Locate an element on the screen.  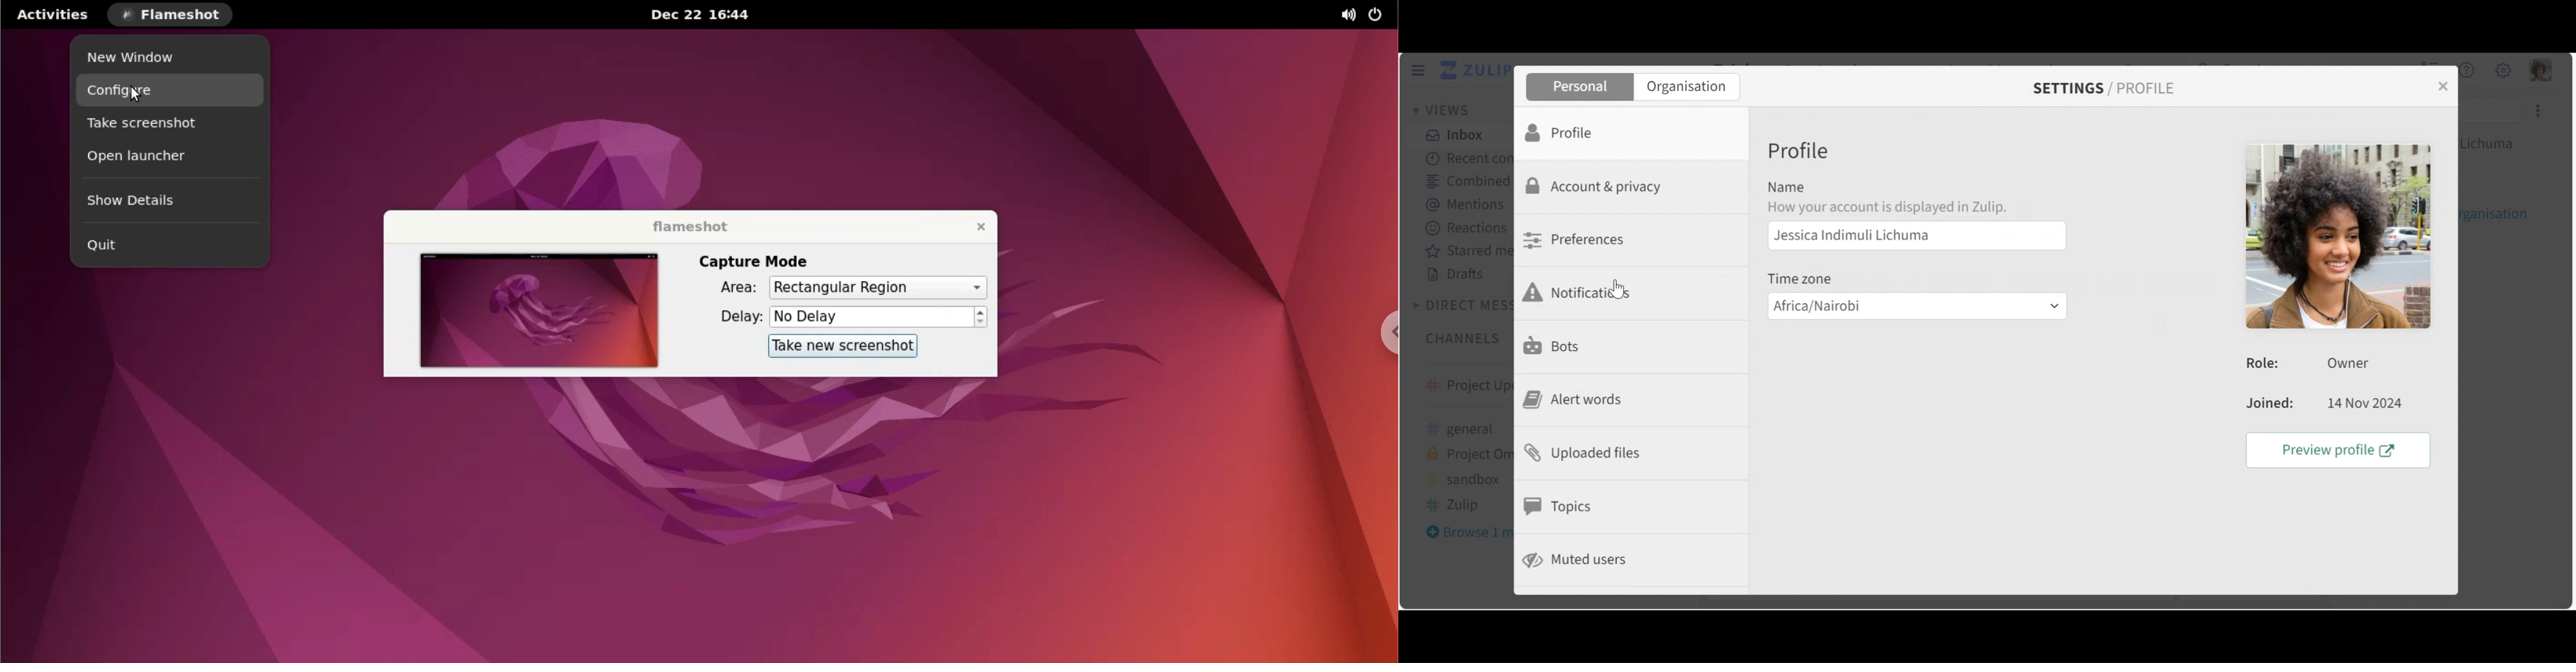
Muted users is located at coordinates (1577, 560).